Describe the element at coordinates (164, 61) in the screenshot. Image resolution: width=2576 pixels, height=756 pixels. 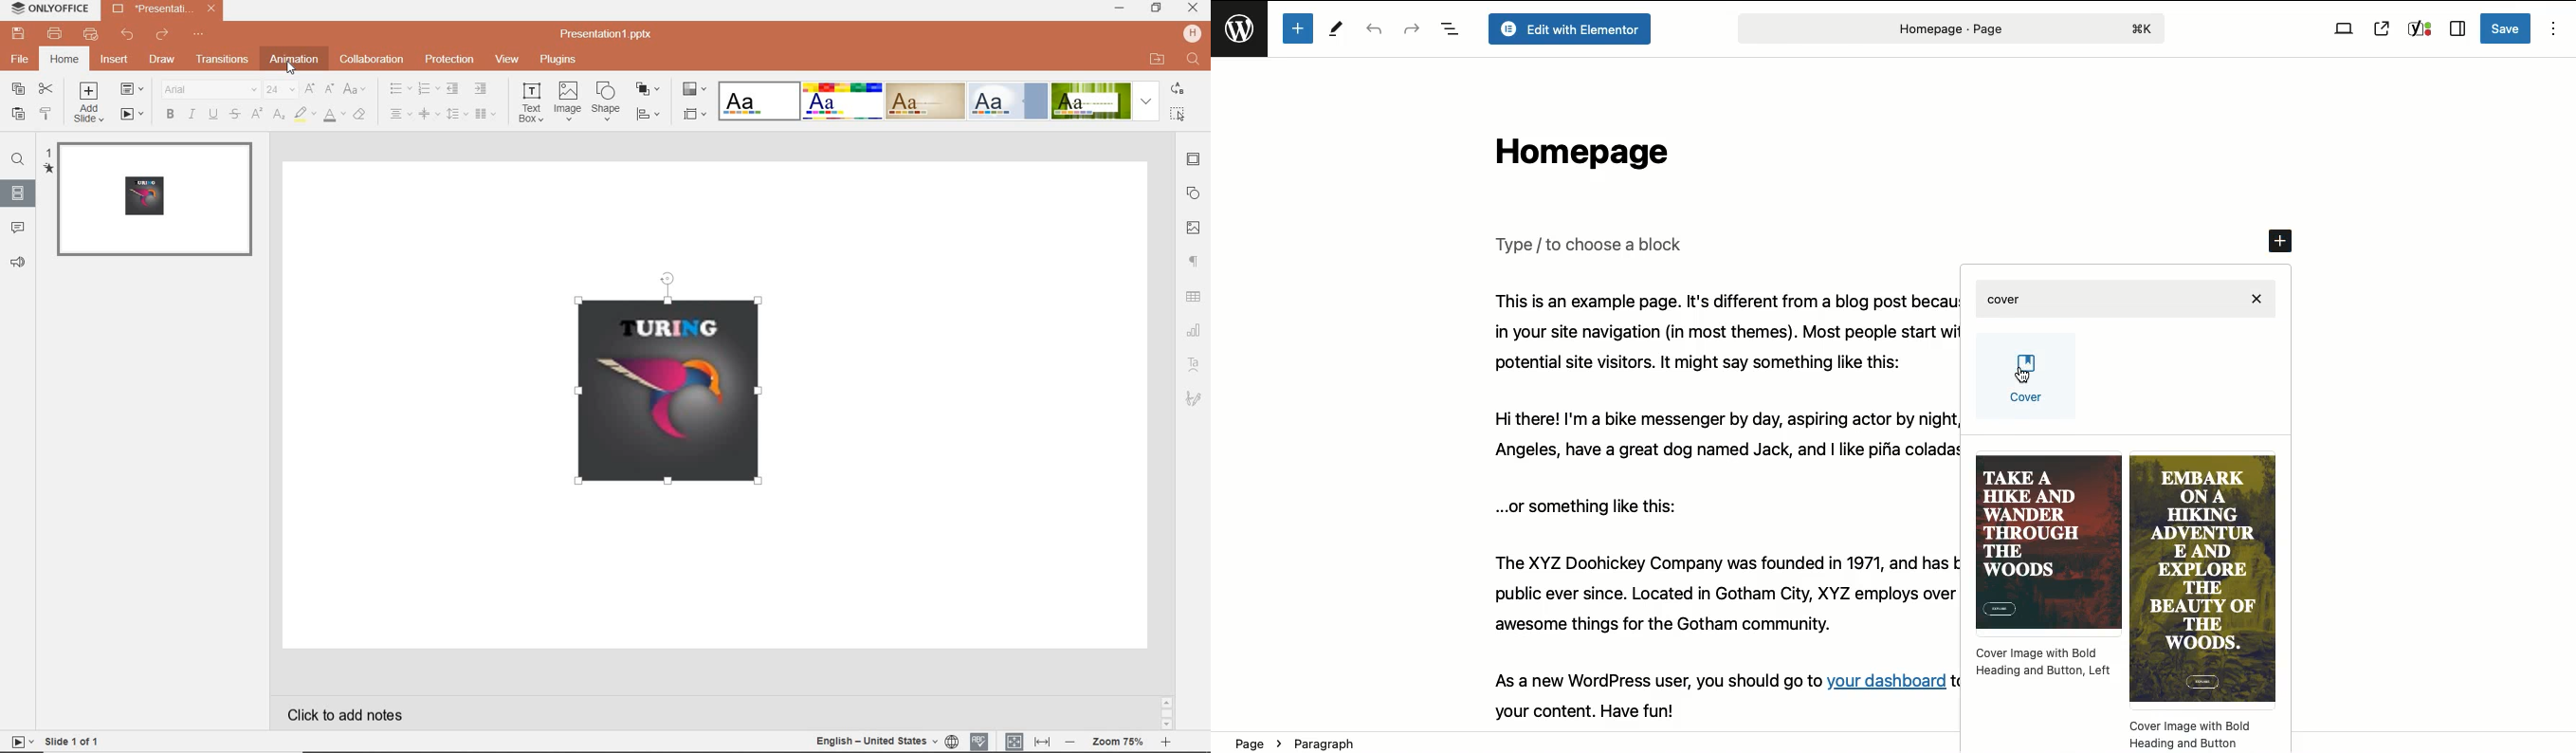
I see `draw` at that location.